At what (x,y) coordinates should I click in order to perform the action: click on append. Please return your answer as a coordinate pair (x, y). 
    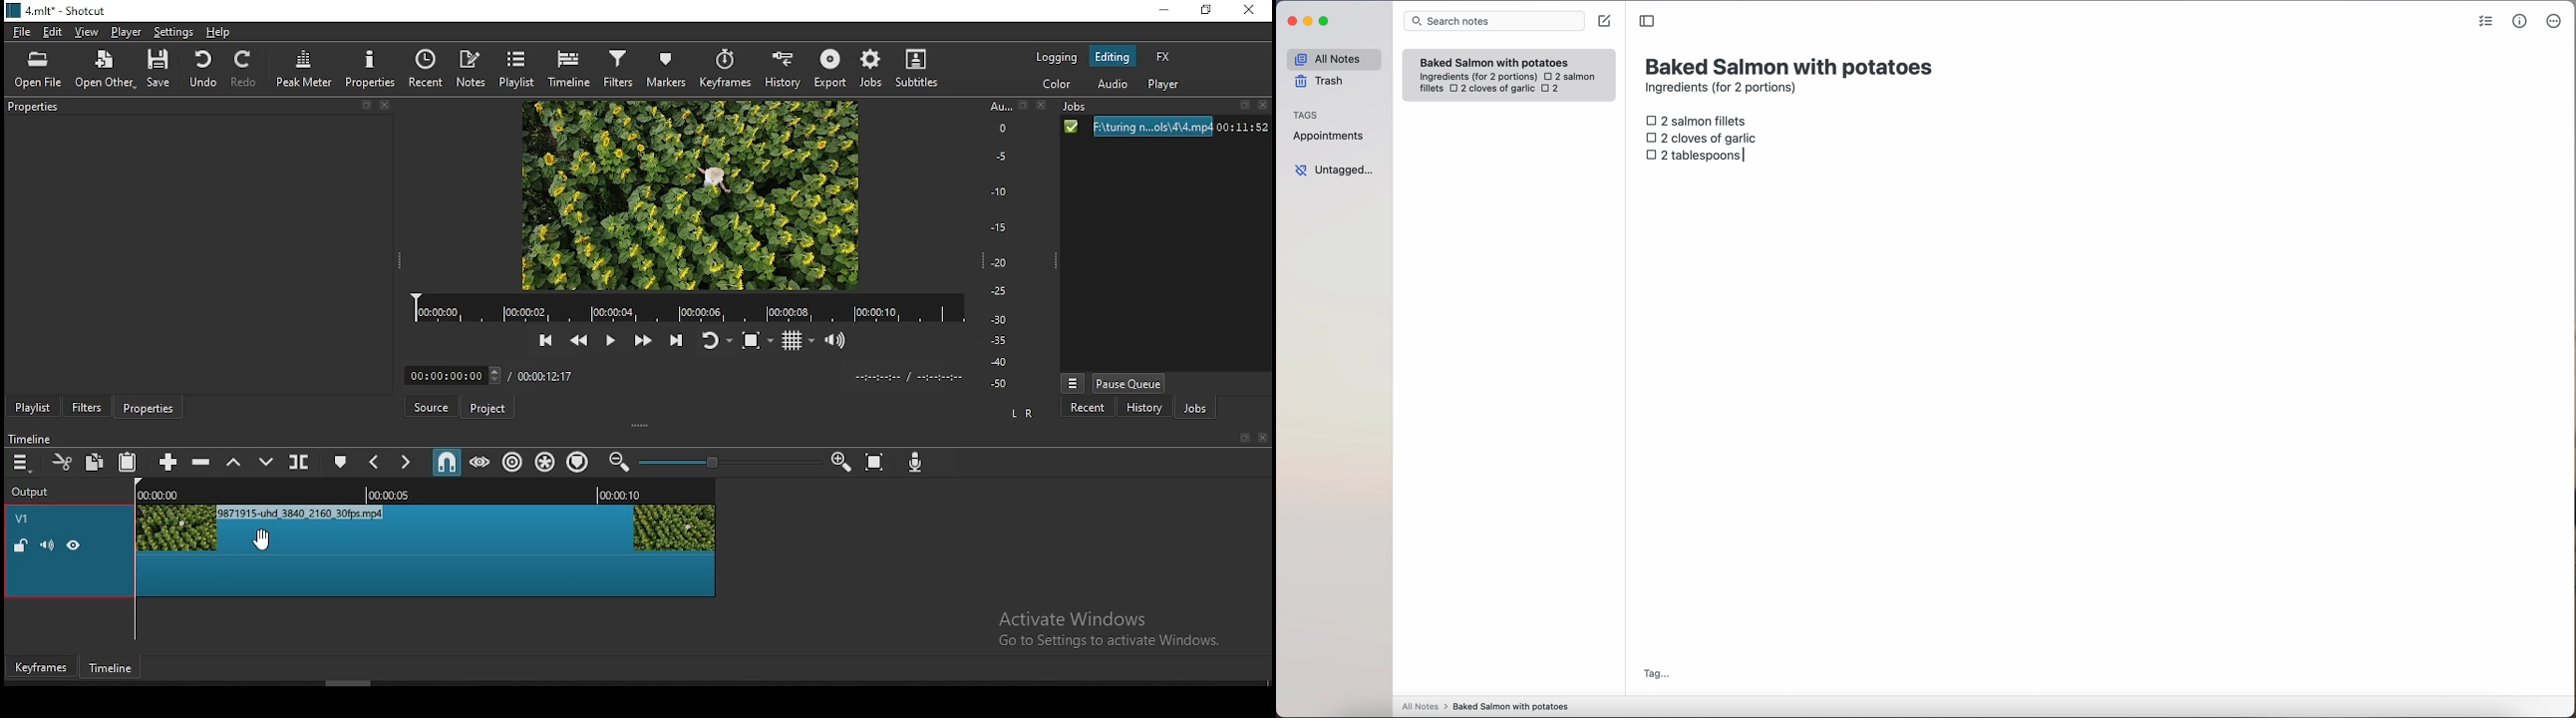
    Looking at the image, I should click on (165, 461).